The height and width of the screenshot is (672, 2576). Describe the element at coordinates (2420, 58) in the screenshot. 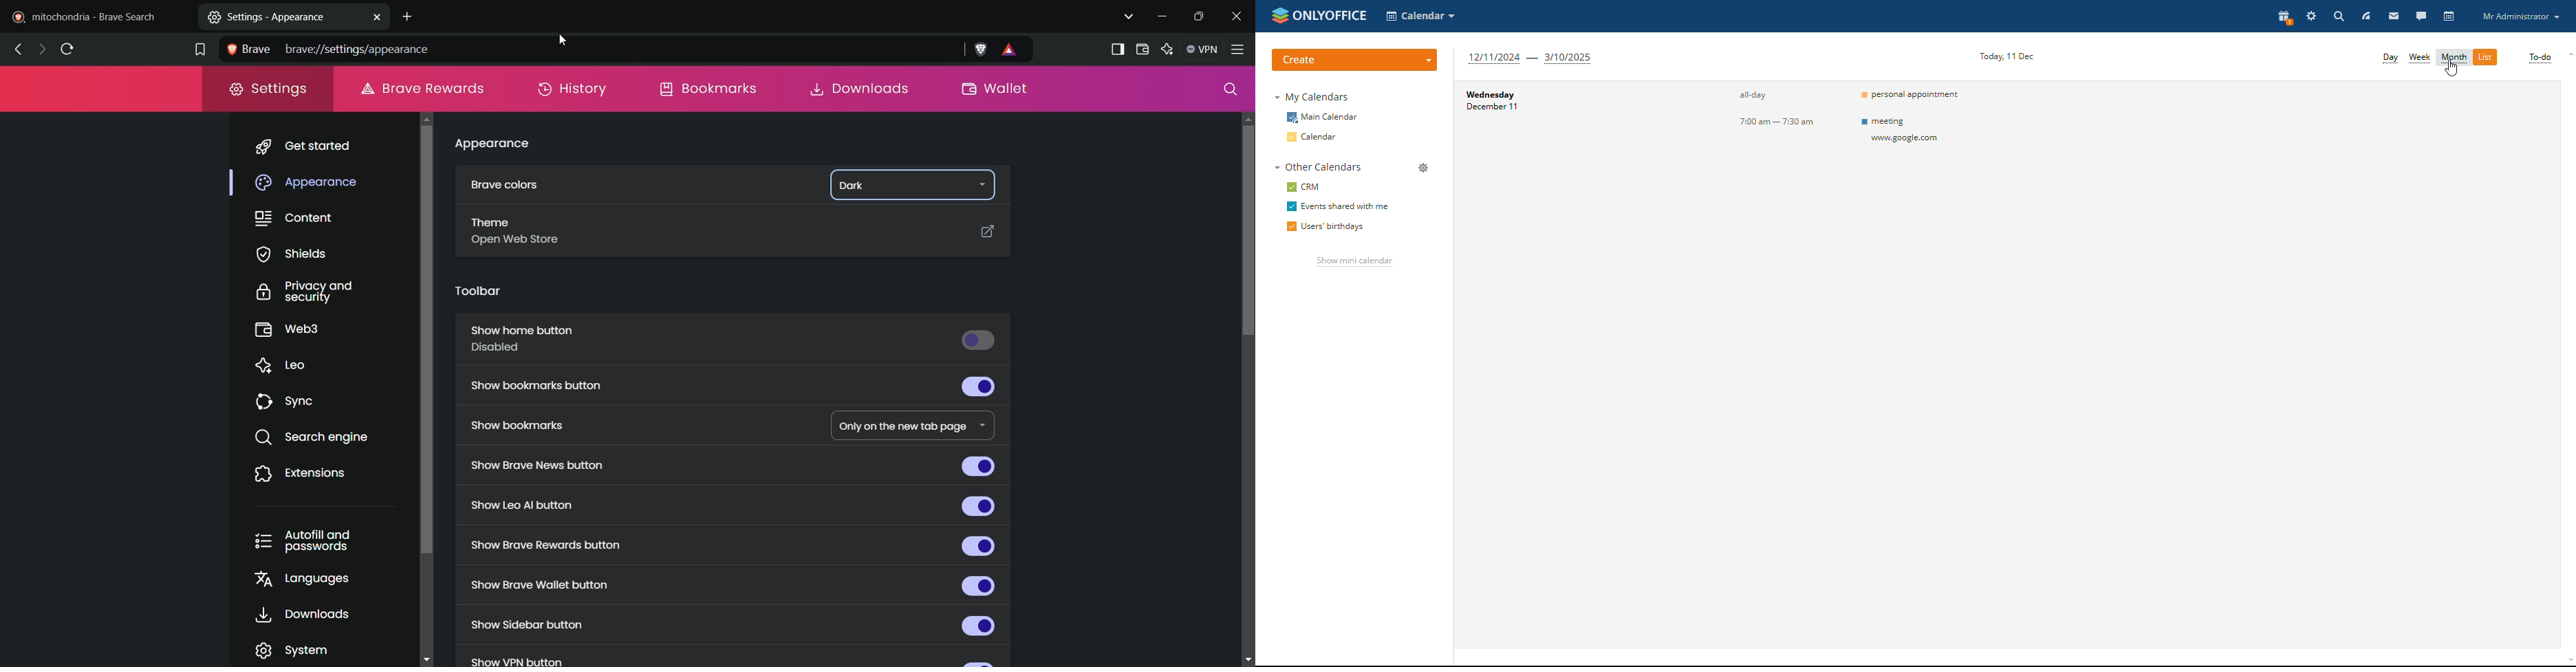

I see `week view` at that location.